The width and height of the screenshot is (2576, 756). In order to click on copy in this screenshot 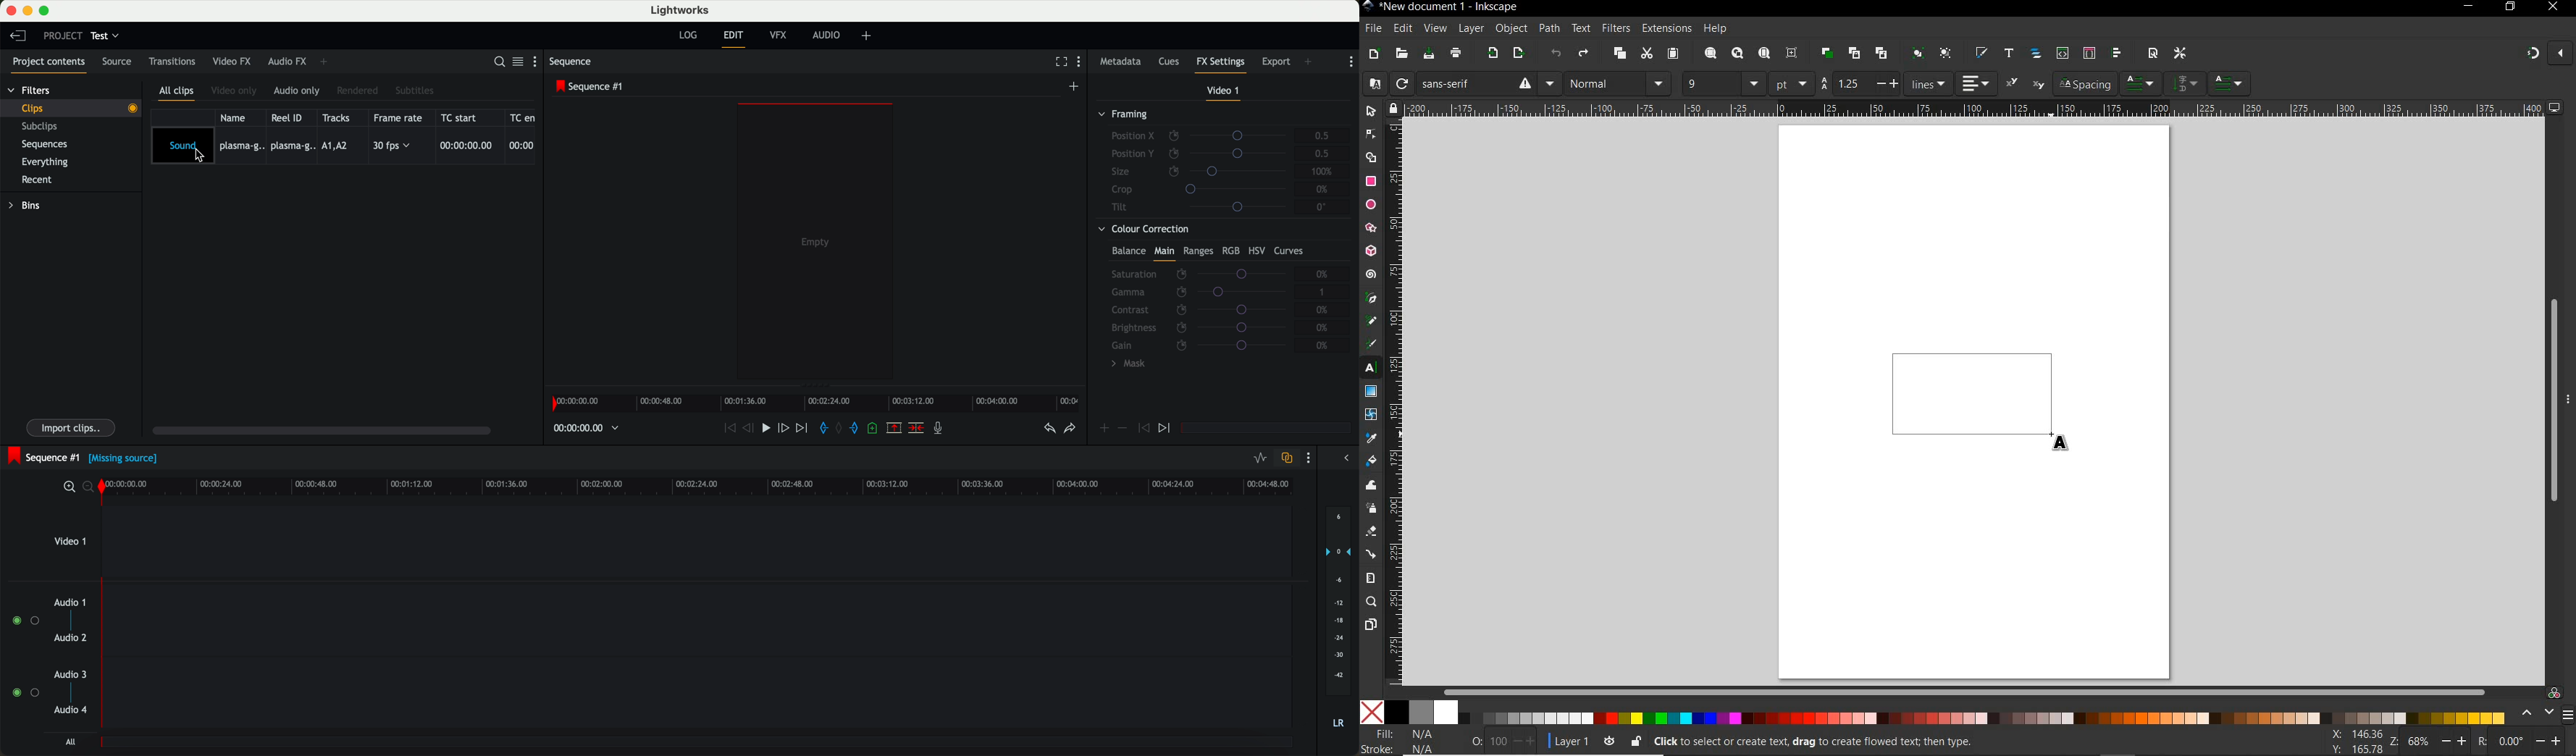, I will do `click(1620, 54)`.